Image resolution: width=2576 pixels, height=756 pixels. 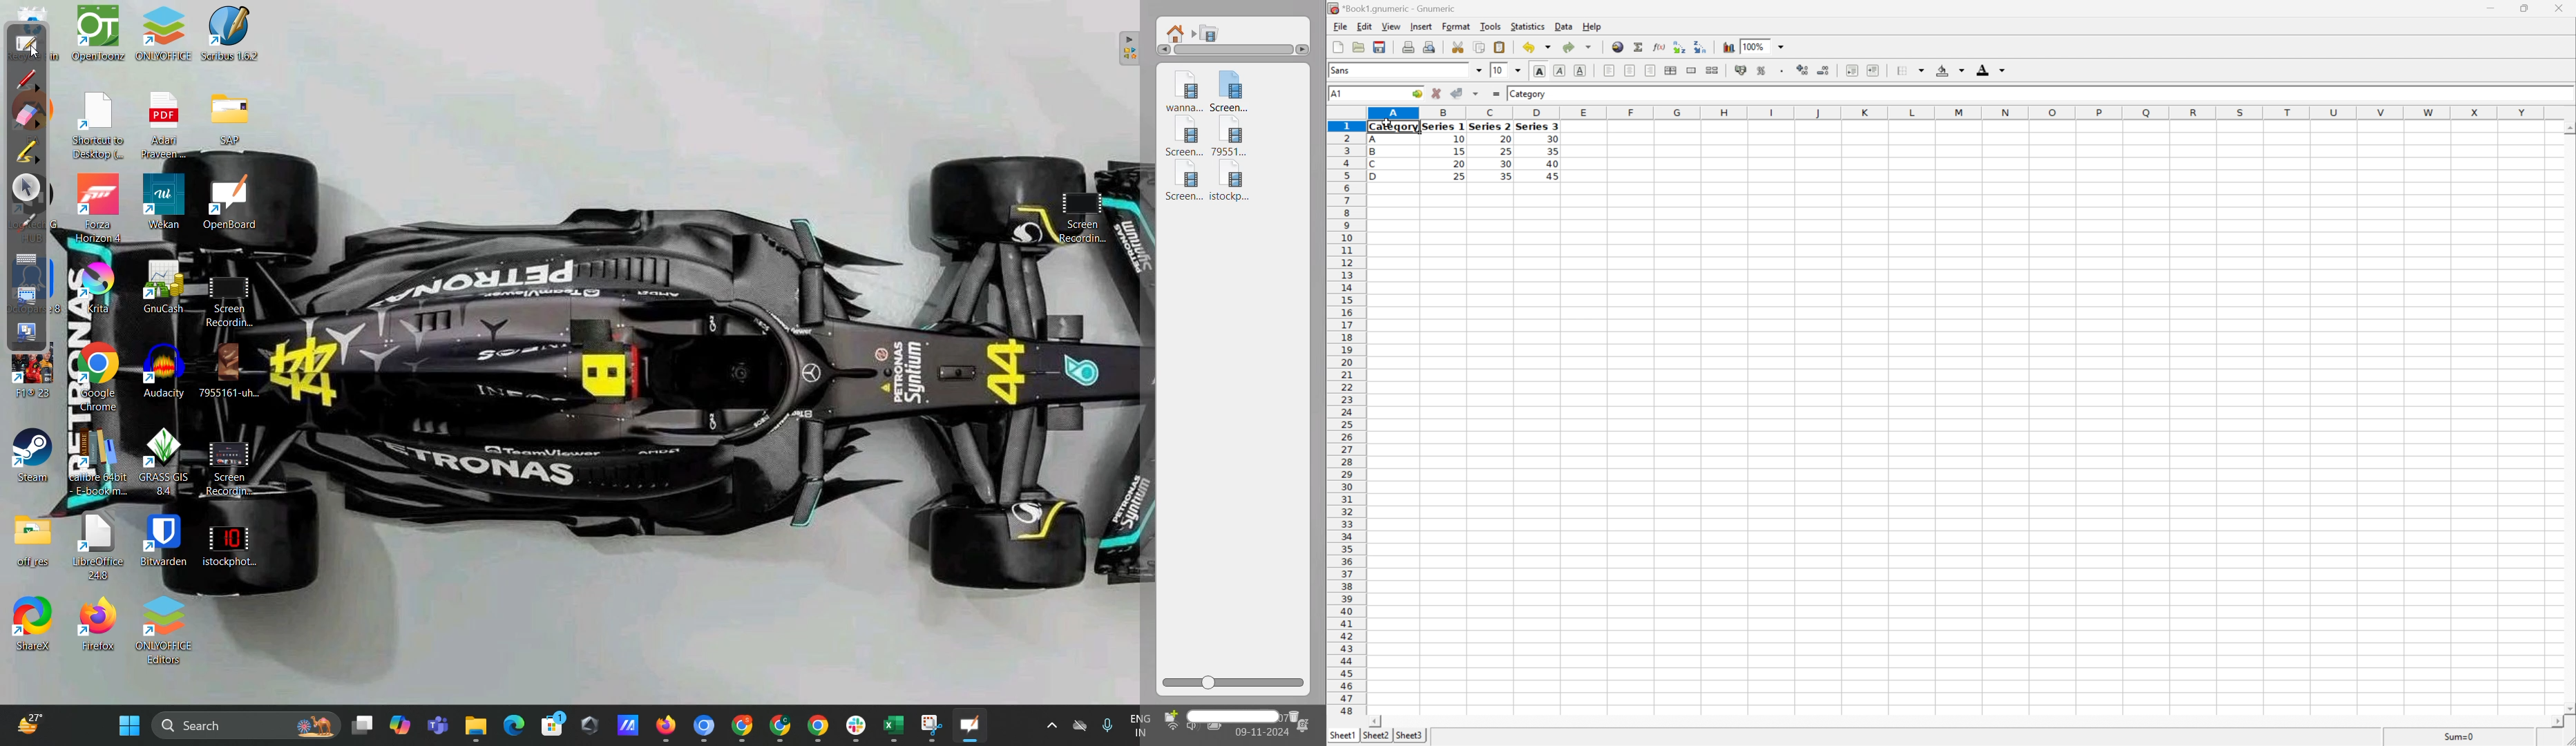 I want to click on shortcut on desktop taskbar, so click(x=591, y=724).